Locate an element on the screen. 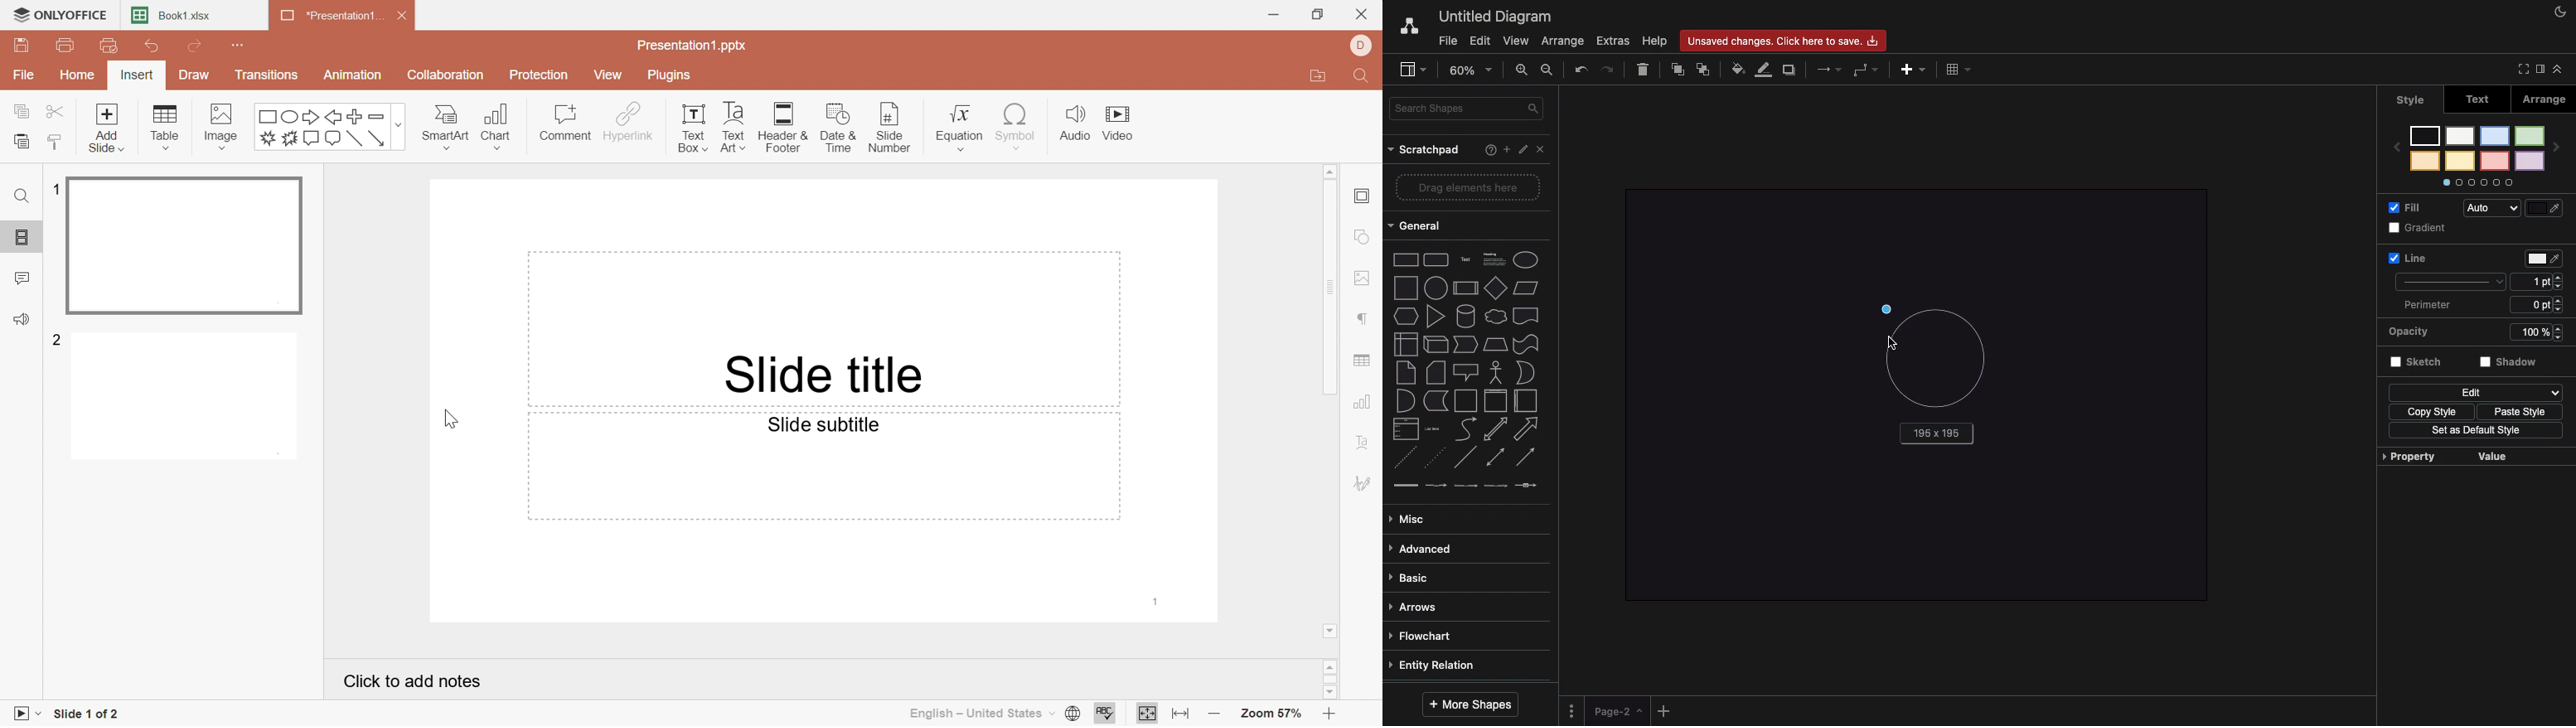 This screenshot has height=728, width=2576. Symbol is located at coordinates (1013, 126).